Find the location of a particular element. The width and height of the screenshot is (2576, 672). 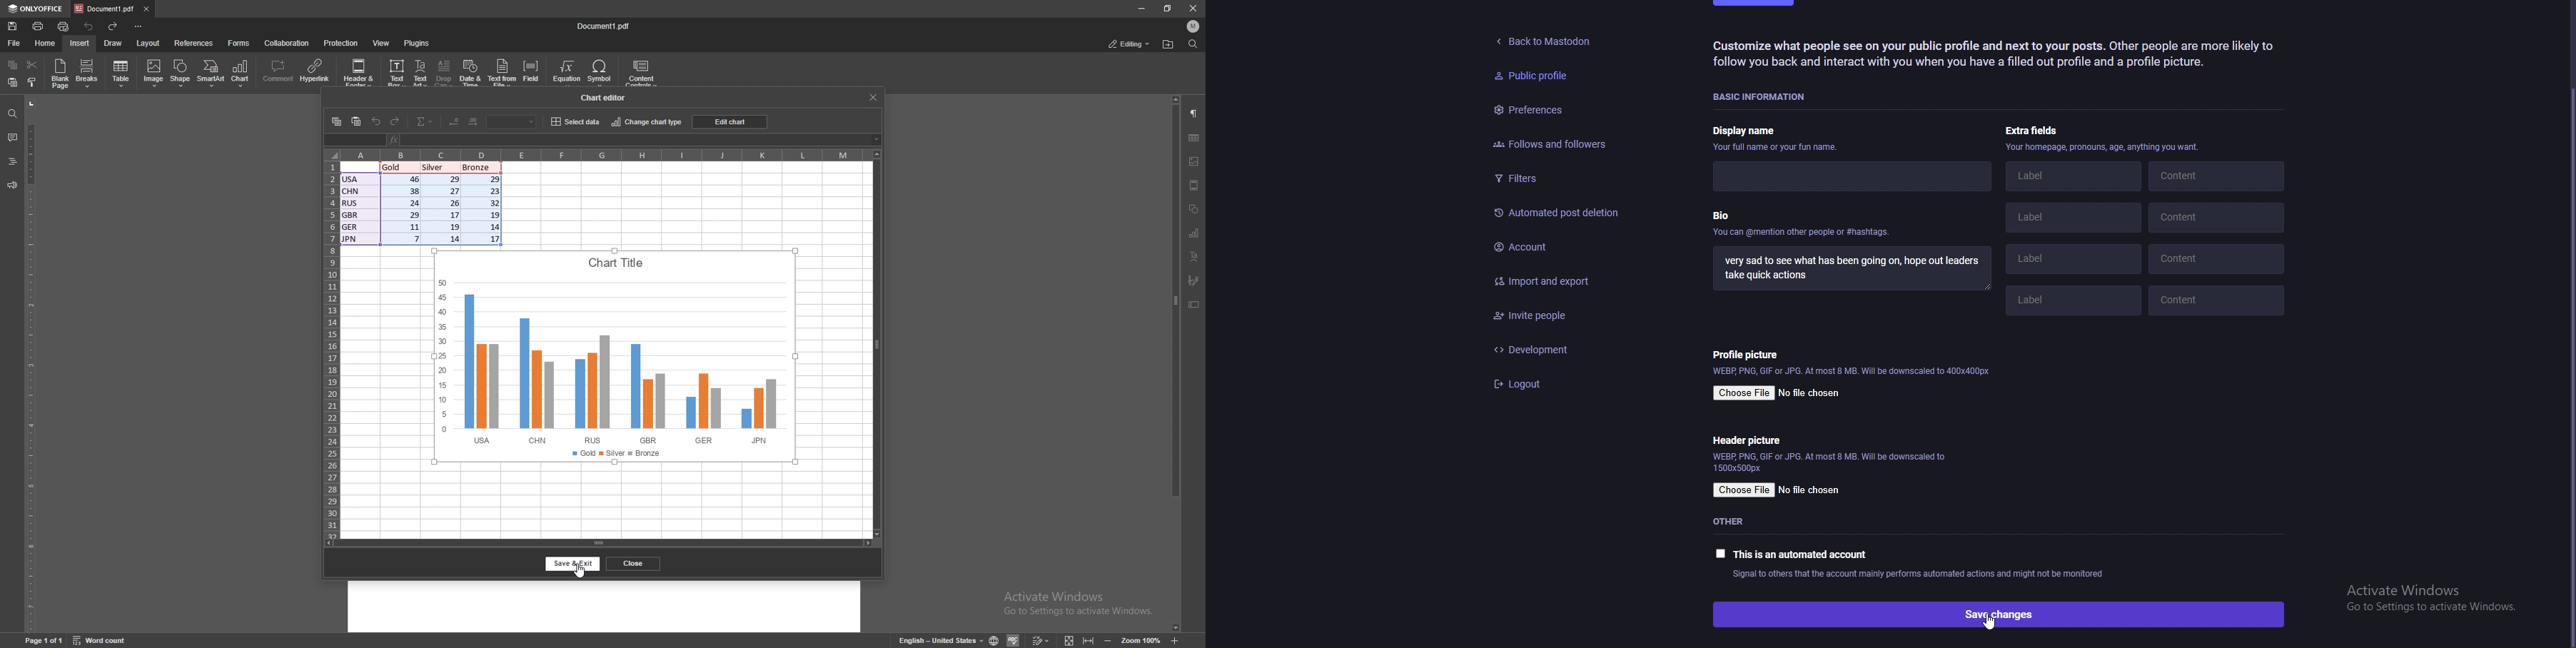

14 is located at coordinates (452, 239).